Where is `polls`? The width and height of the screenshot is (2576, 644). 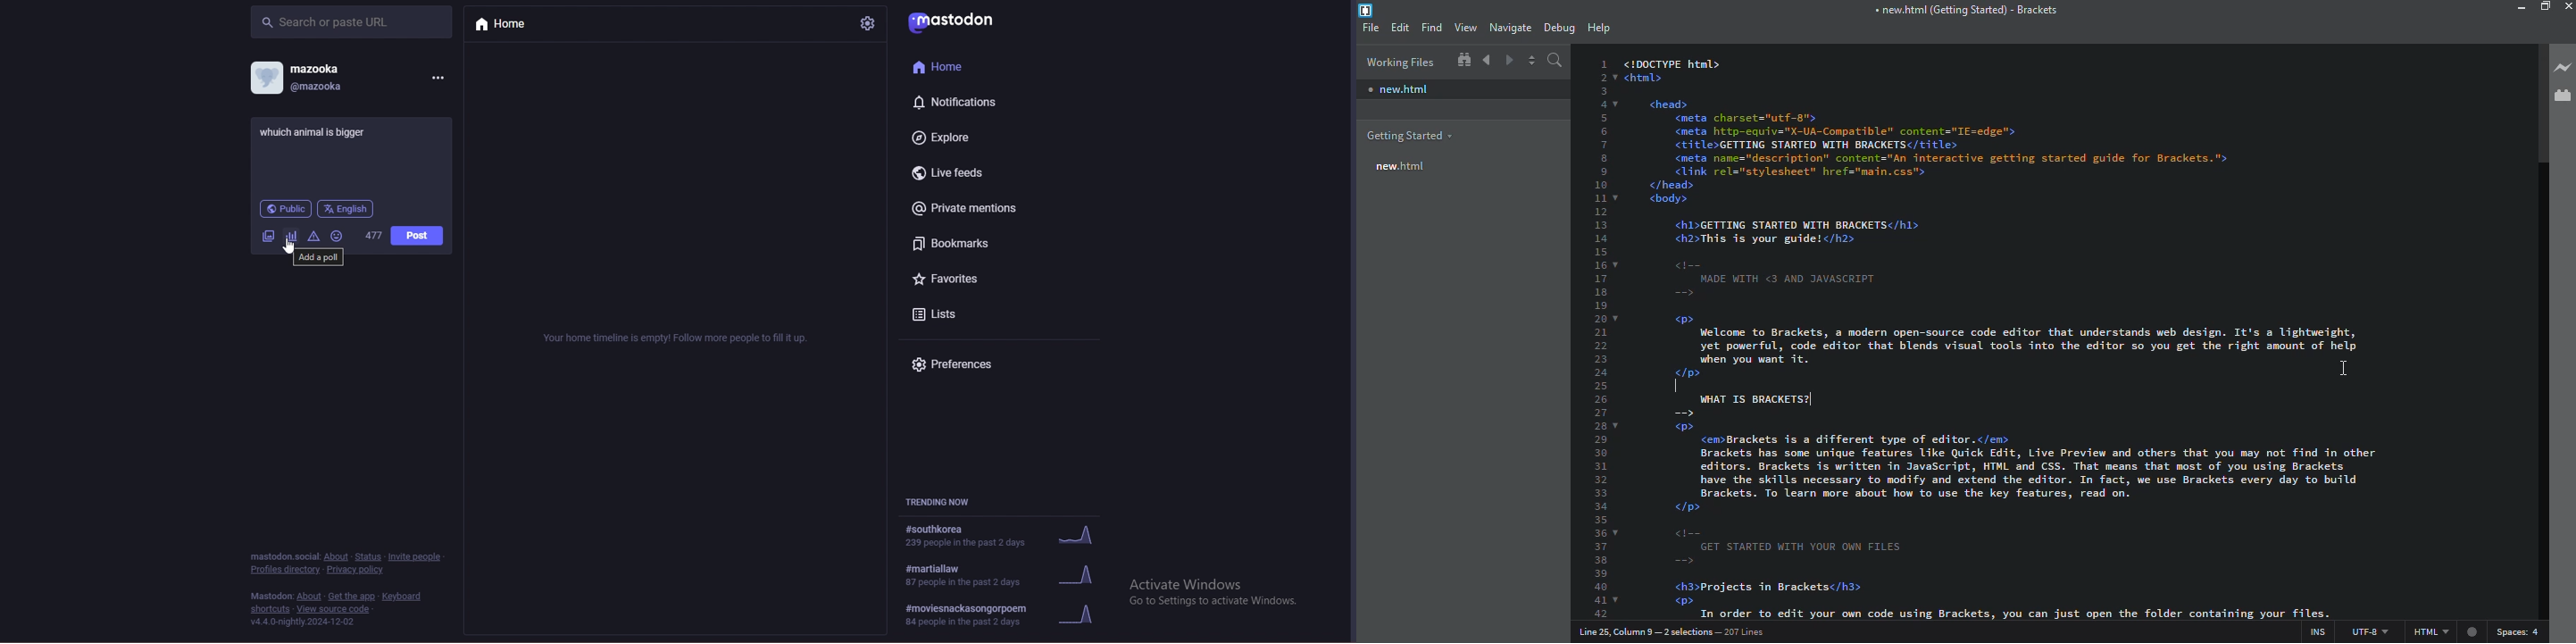 polls is located at coordinates (292, 236).